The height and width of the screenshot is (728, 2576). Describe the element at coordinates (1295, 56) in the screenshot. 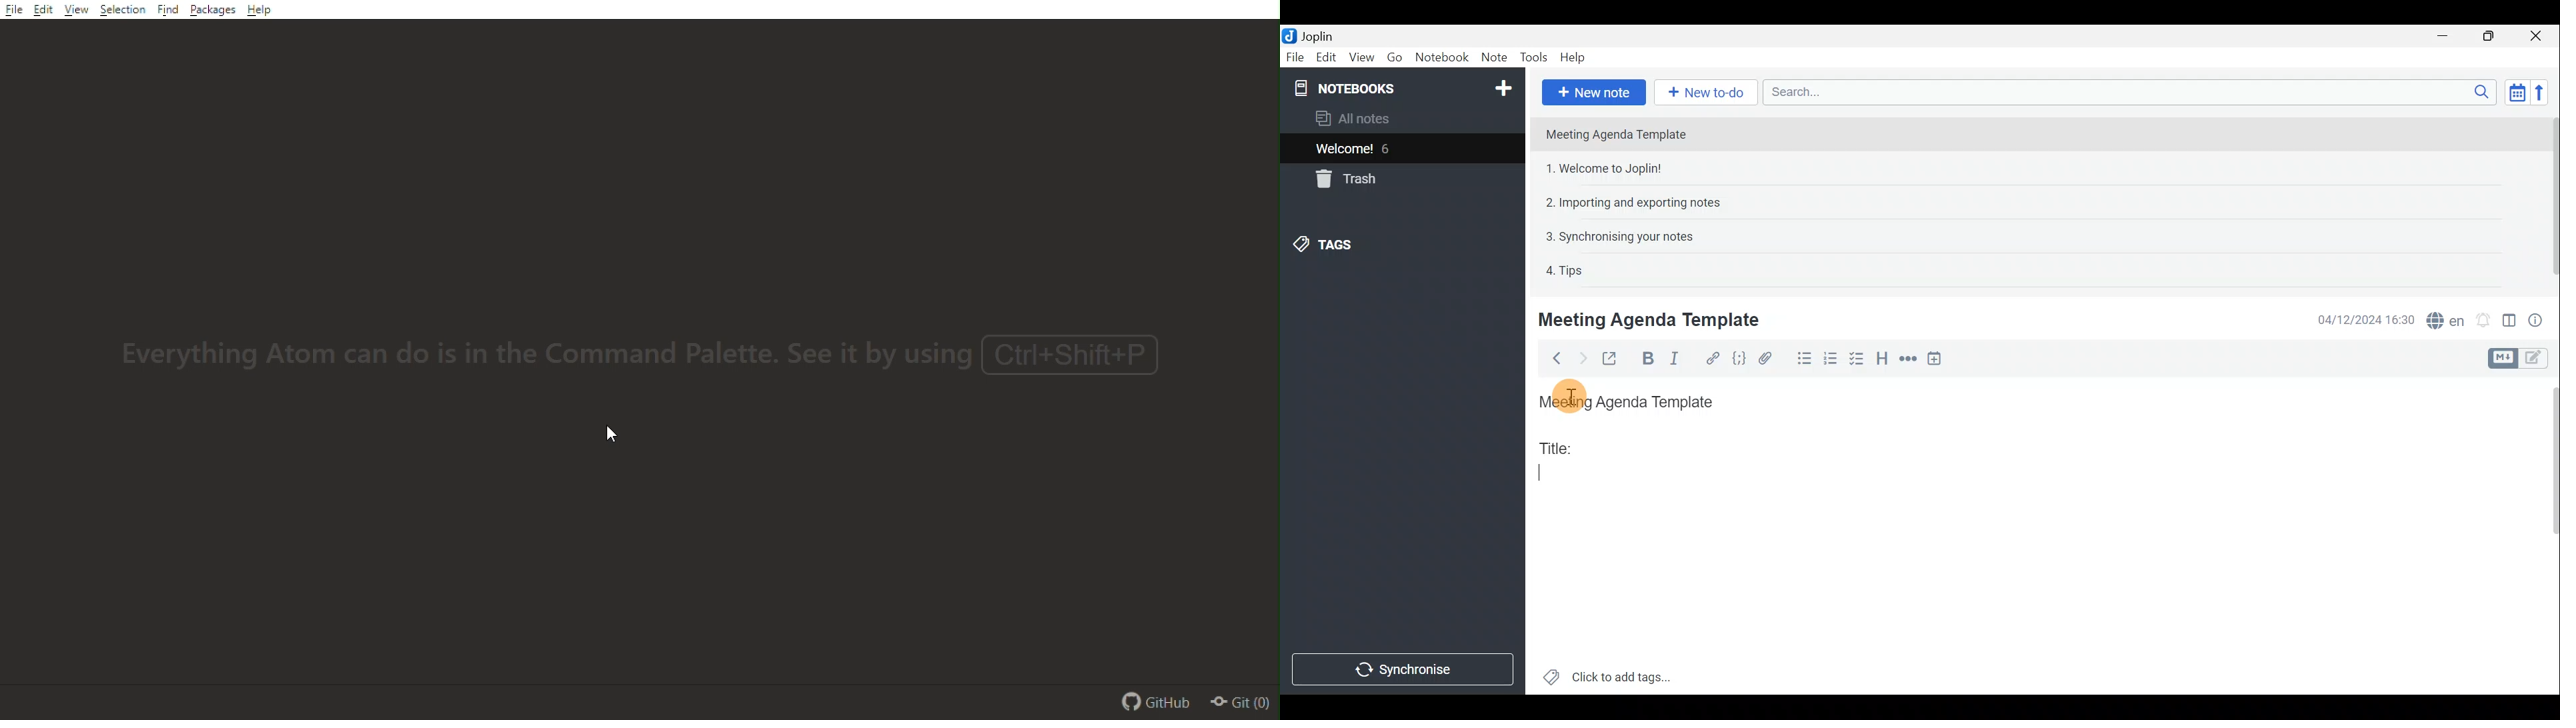

I see `File` at that location.